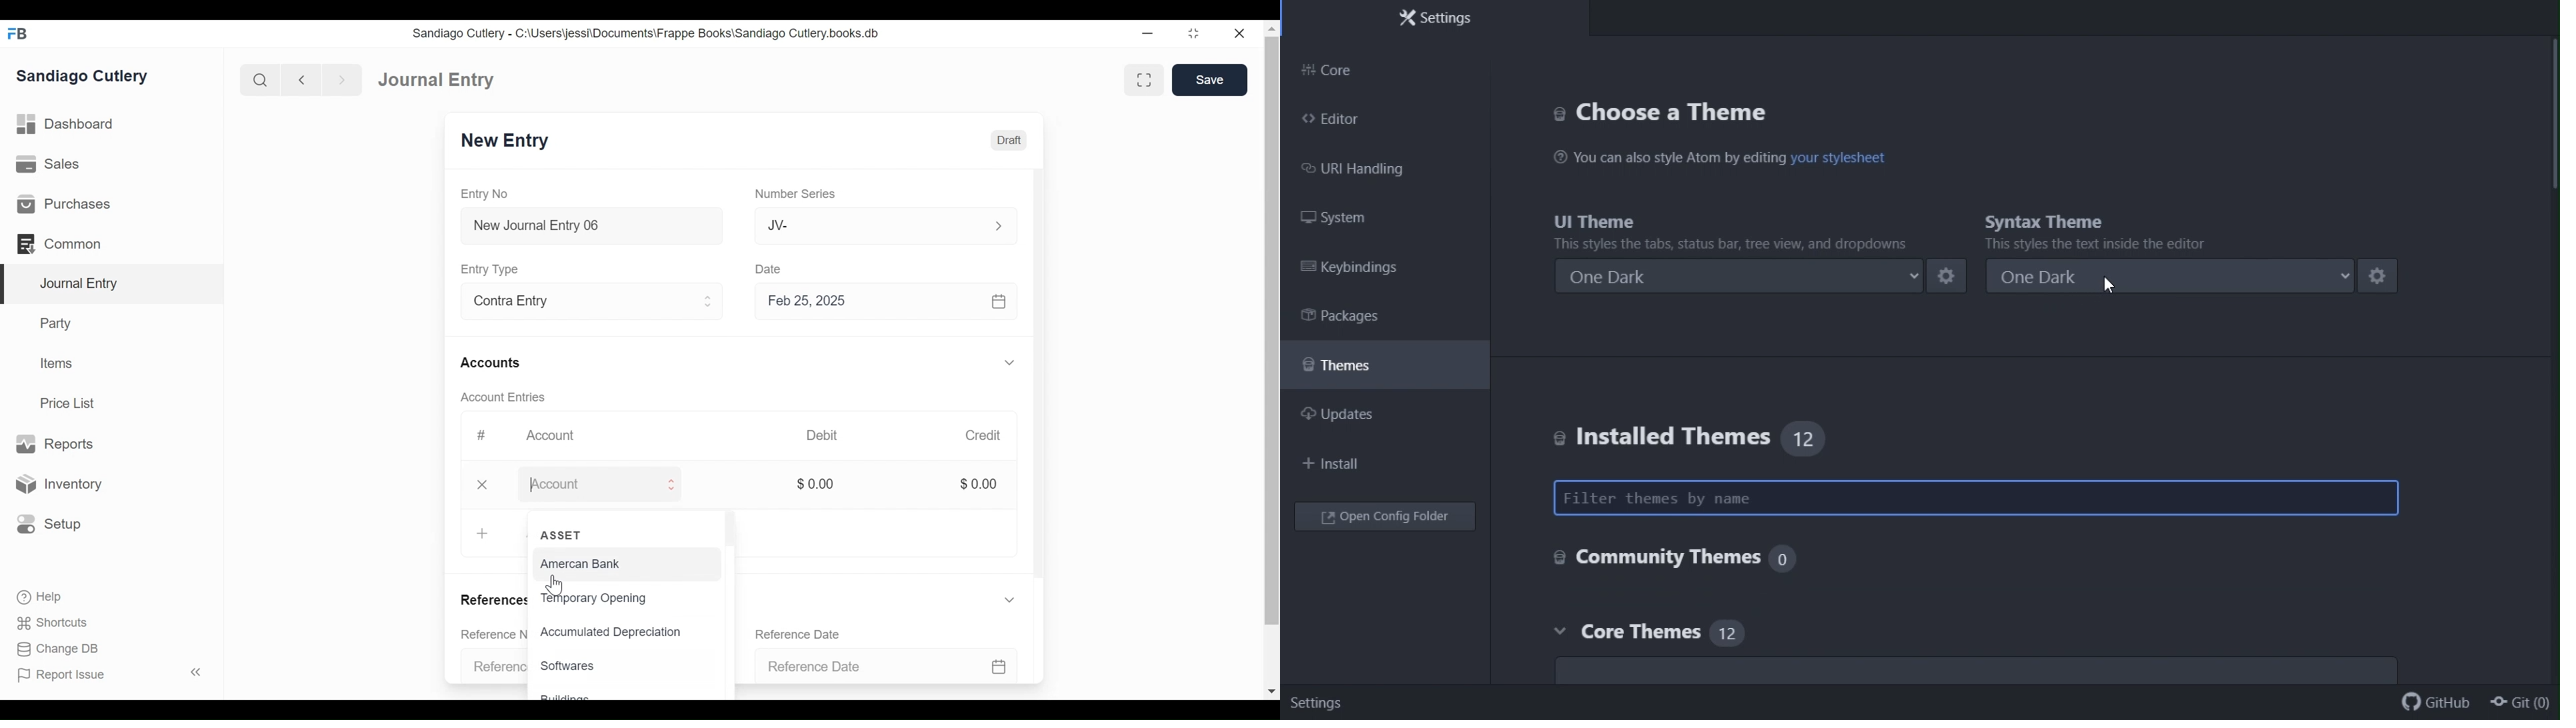 The image size is (2576, 728). What do you see at coordinates (997, 226) in the screenshot?
I see `Expand` at bounding box center [997, 226].